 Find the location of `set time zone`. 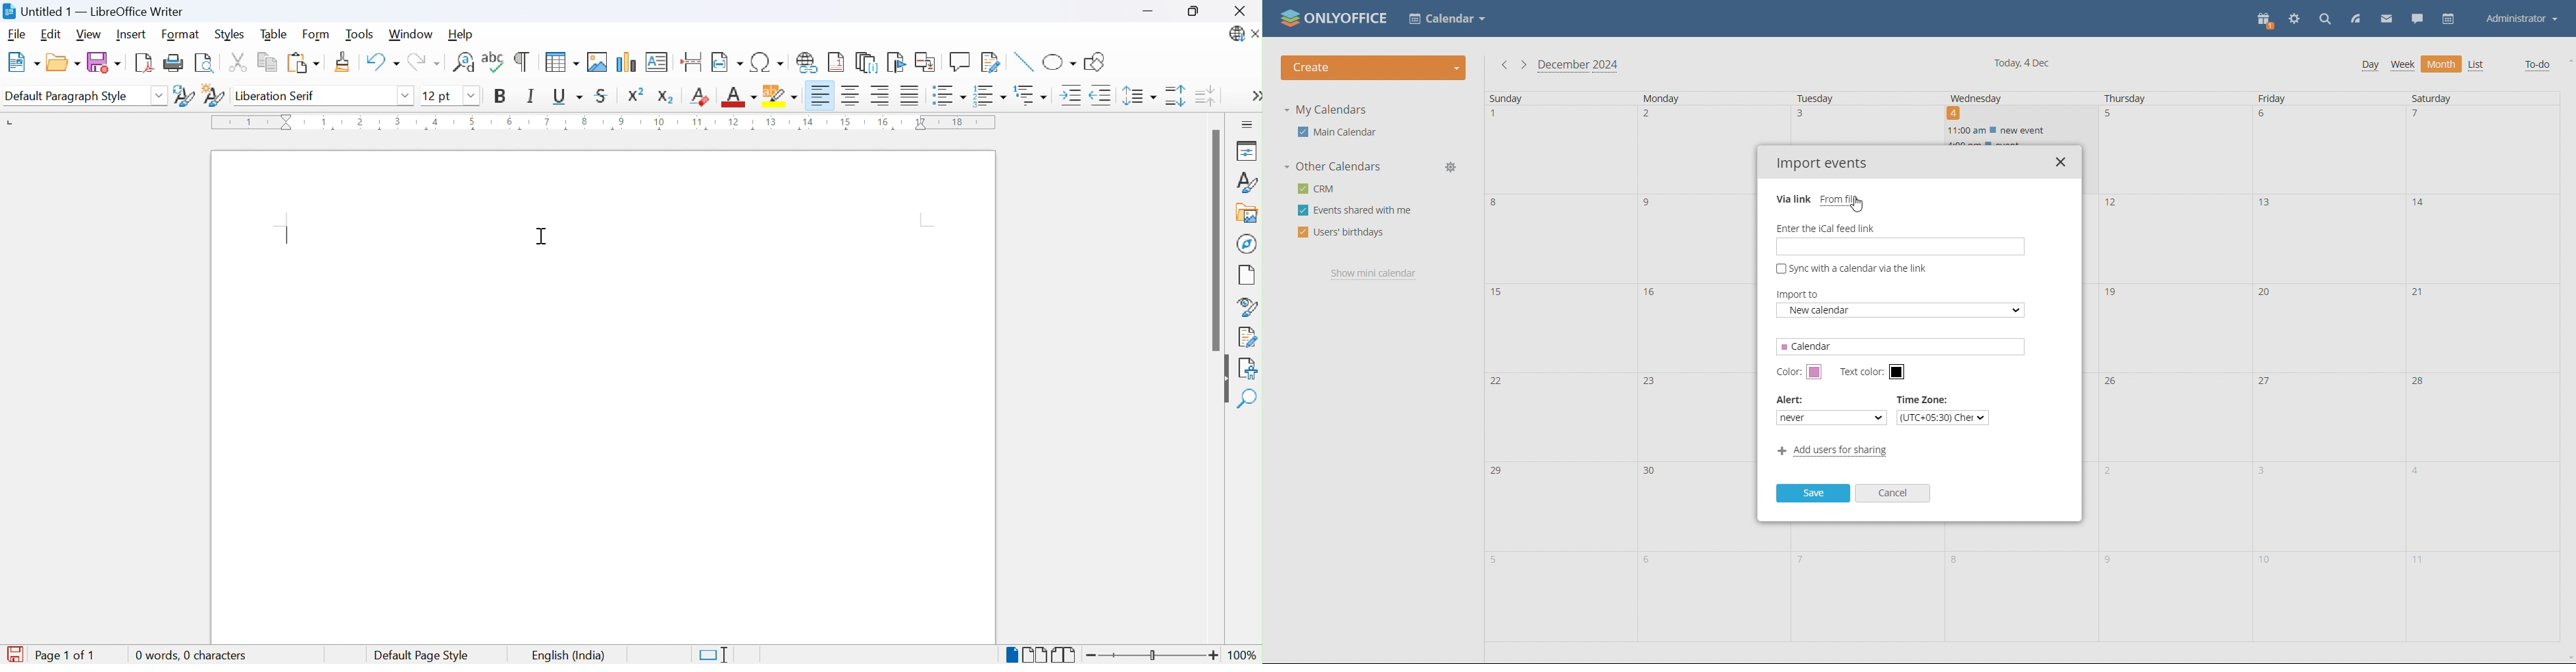

set time zone is located at coordinates (1942, 418).